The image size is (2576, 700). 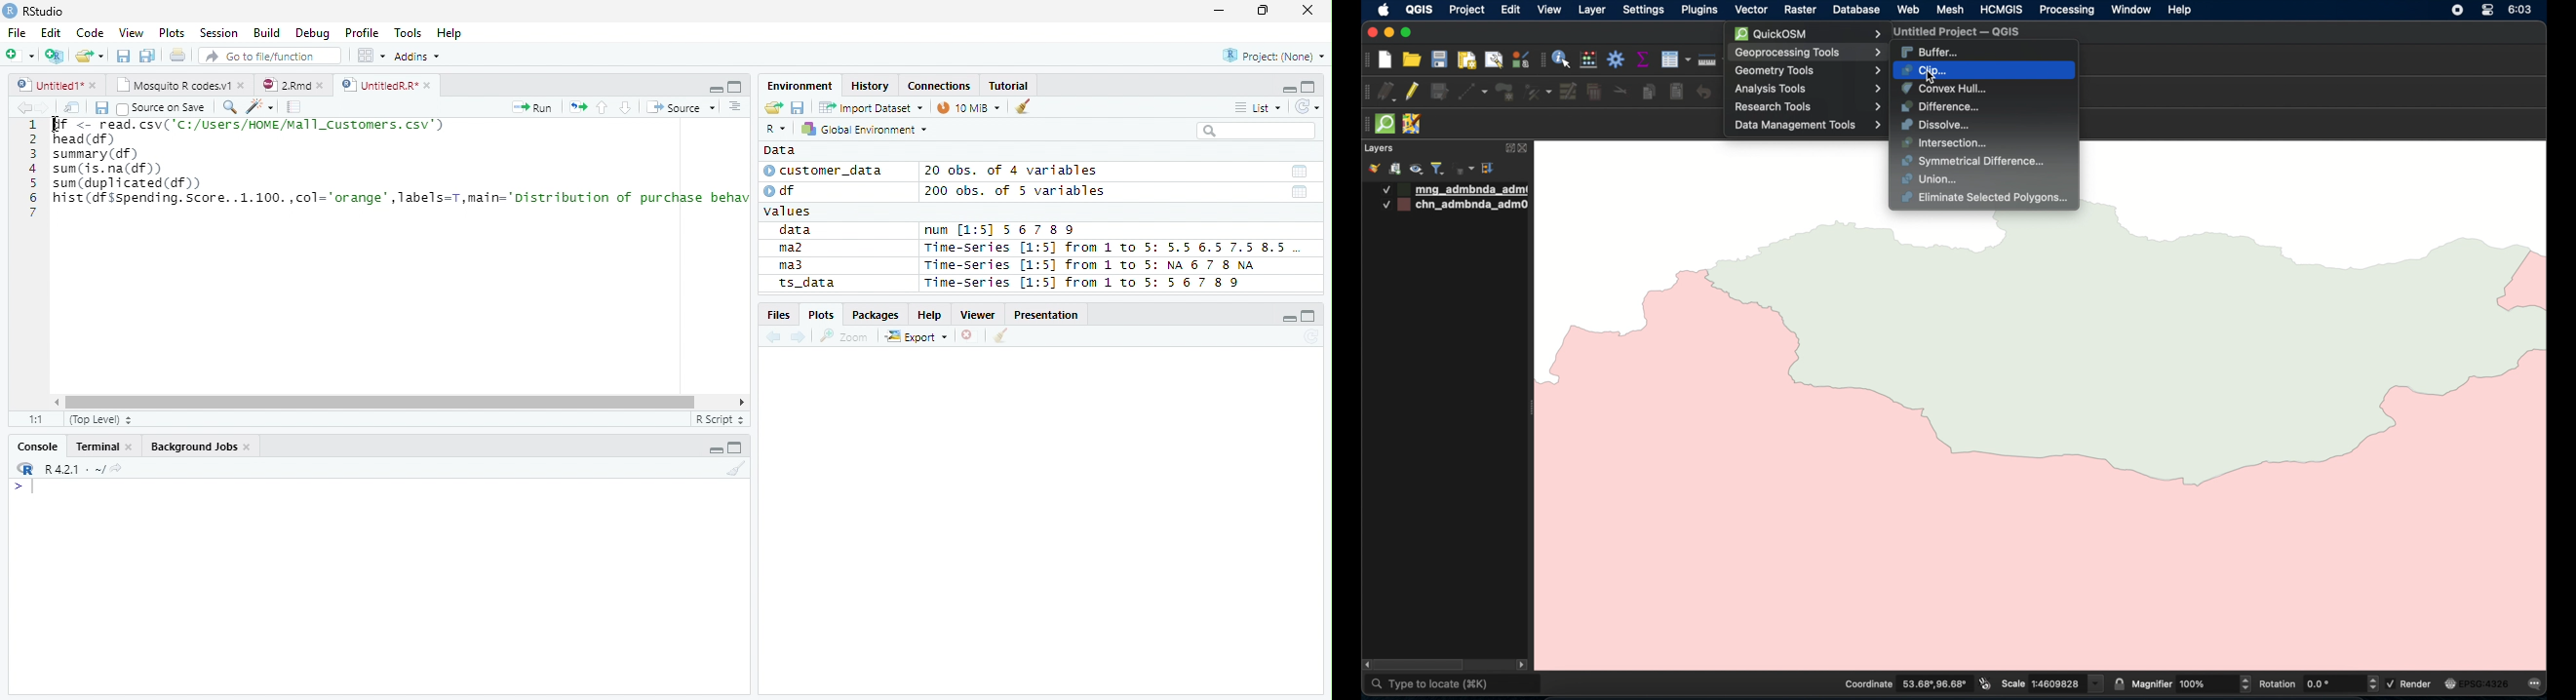 I want to click on ie. <~ FEAR. CSVL 'CL/ USEFI / NINE /aT LENT InerS. Cov)

ead (df)

summary (df)

sun (is. na(df))

sum(duplicated(df))

hist (df Sspending. Score. .1.100. ,col="orange" , Tabels=T,main="Distribution of purchase behav
|, so click(x=403, y=172).